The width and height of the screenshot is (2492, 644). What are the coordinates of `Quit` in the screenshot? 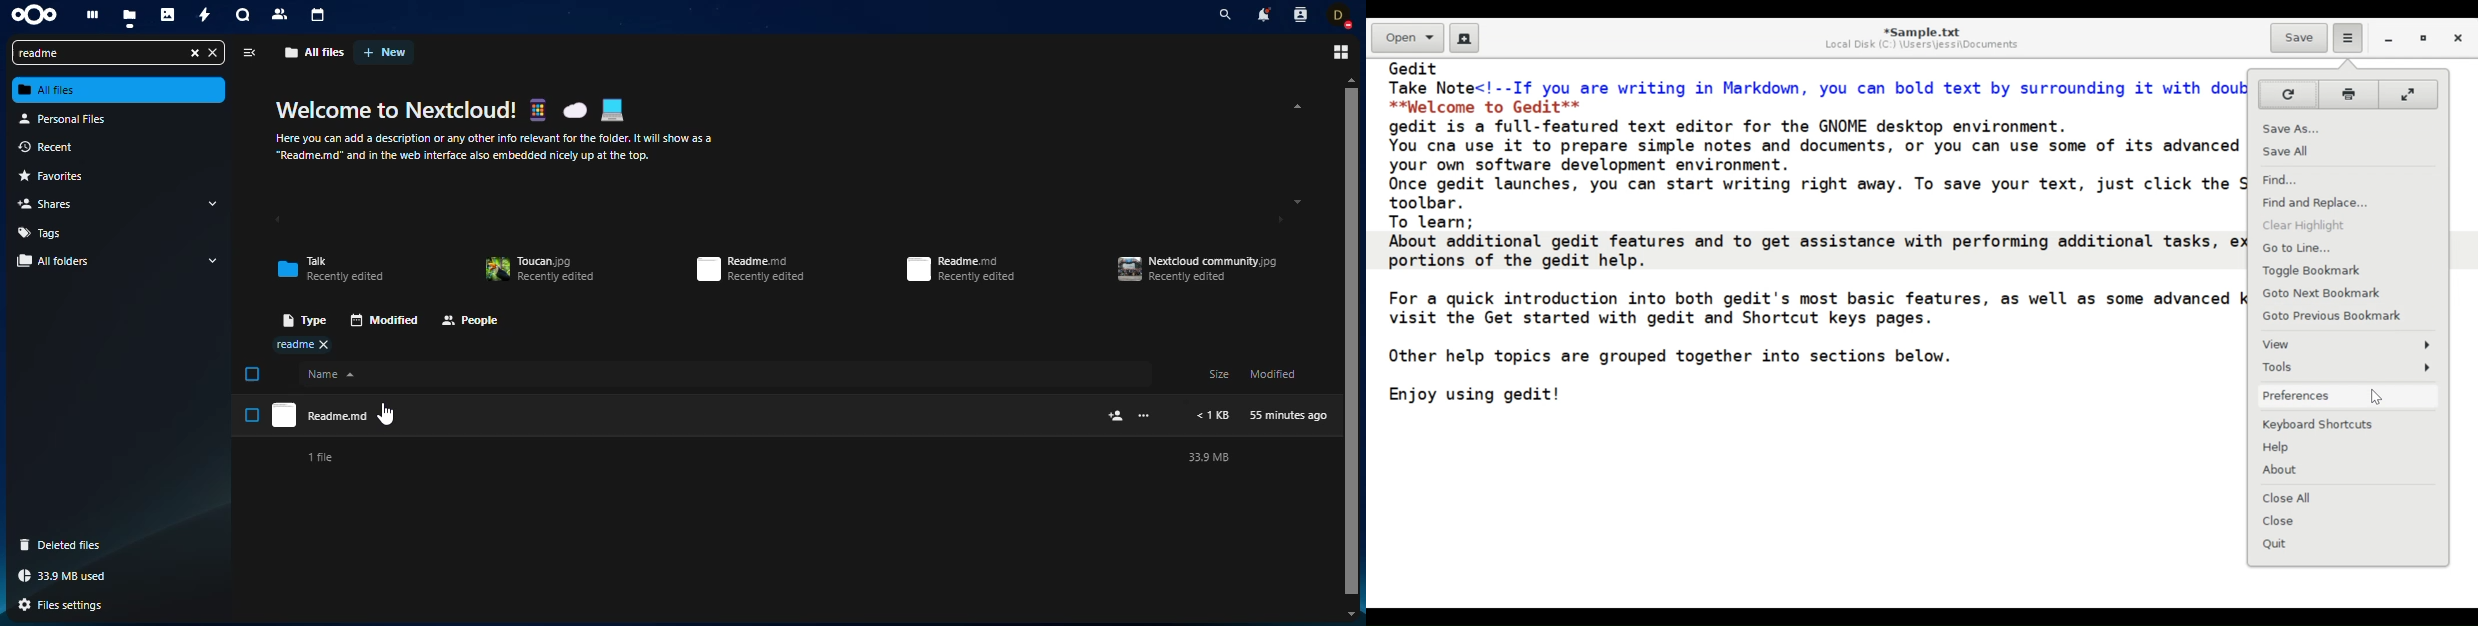 It's located at (2349, 543).